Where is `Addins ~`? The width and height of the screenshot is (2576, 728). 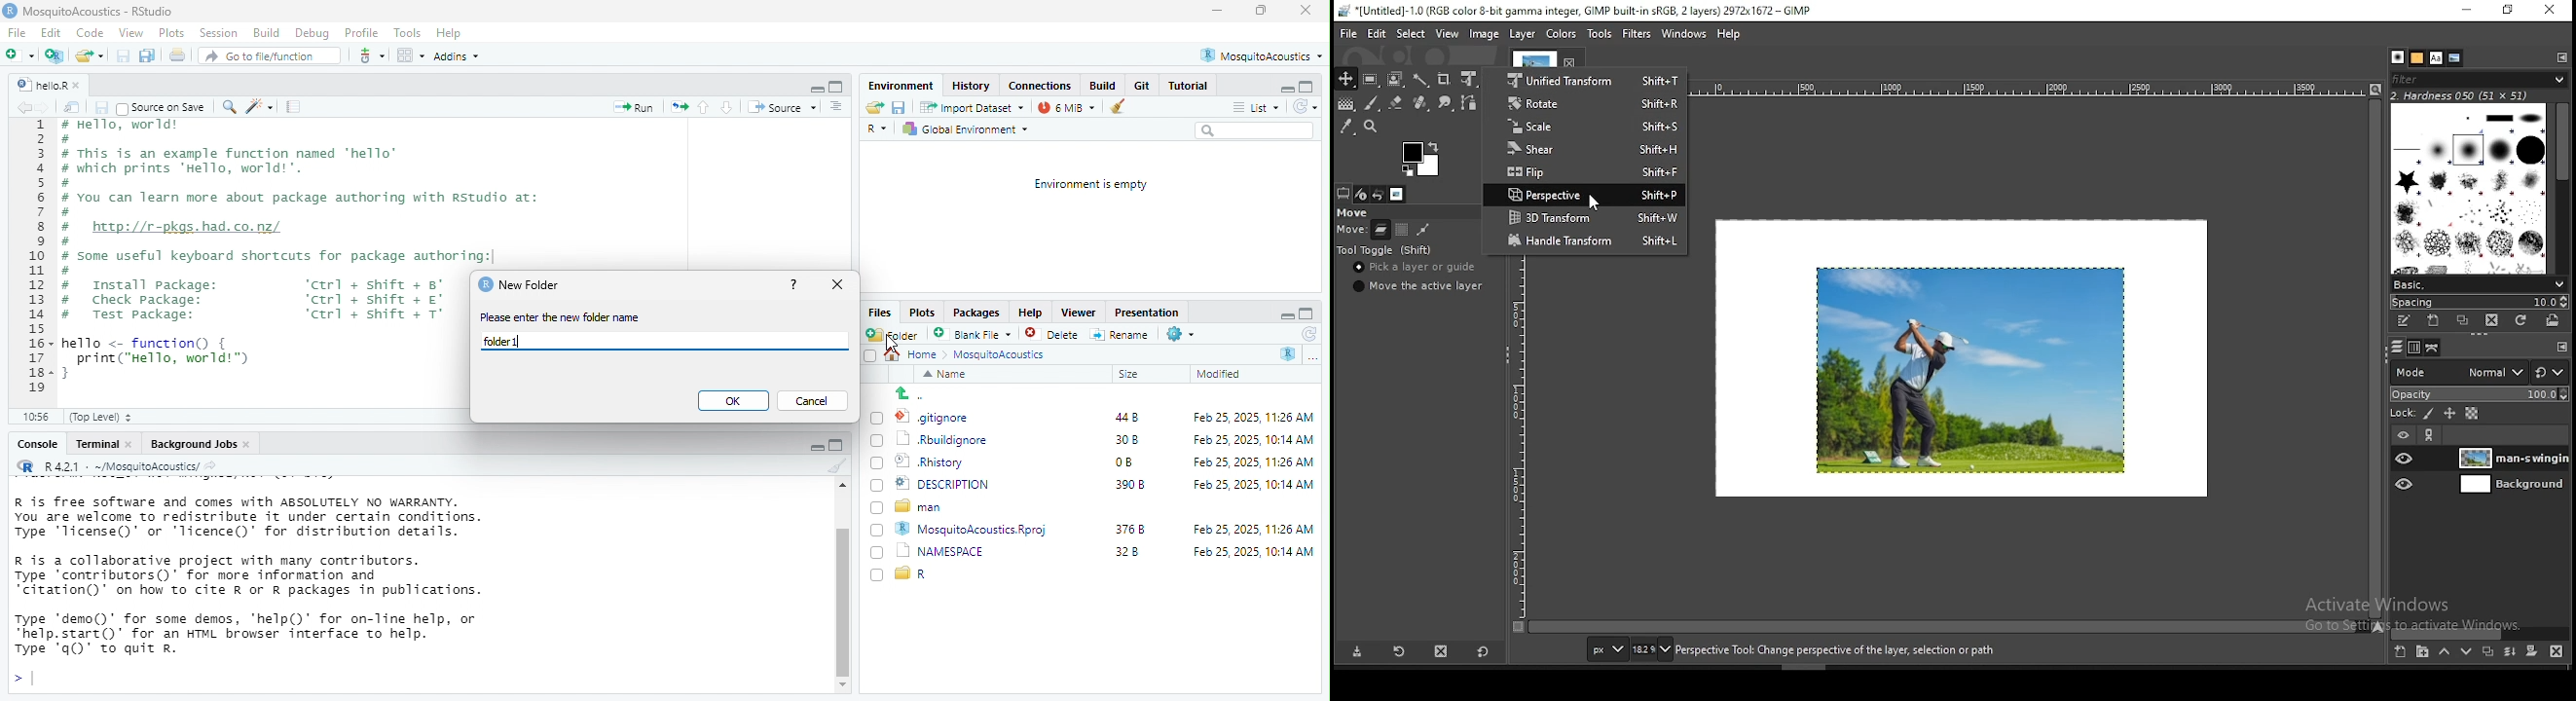
Addins ~ is located at coordinates (460, 56).